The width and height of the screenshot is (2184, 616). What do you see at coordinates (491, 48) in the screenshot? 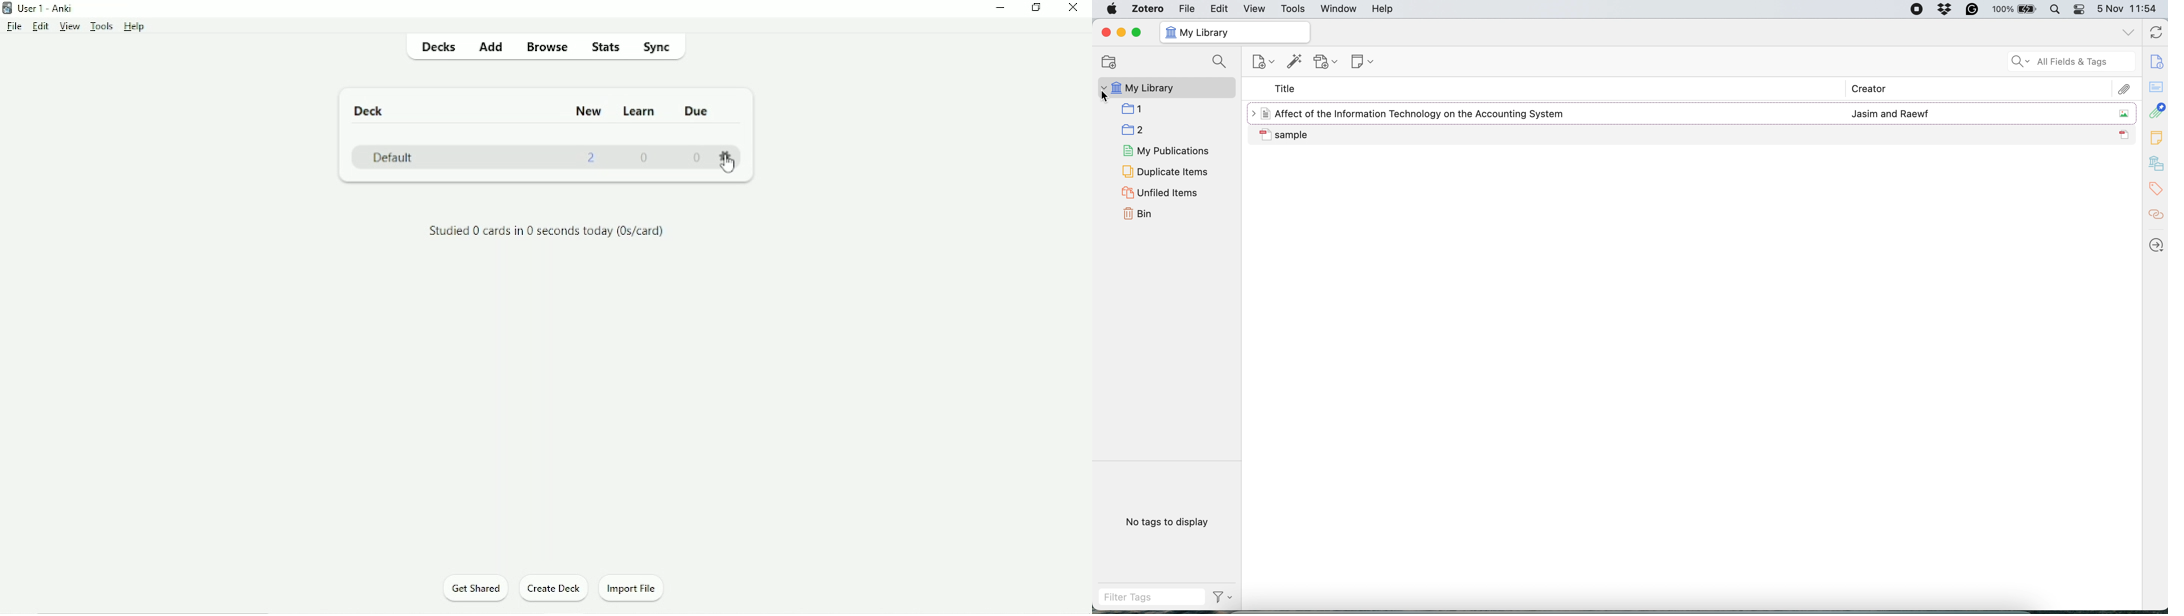
I see `Add` at bounding box center [491, 48].